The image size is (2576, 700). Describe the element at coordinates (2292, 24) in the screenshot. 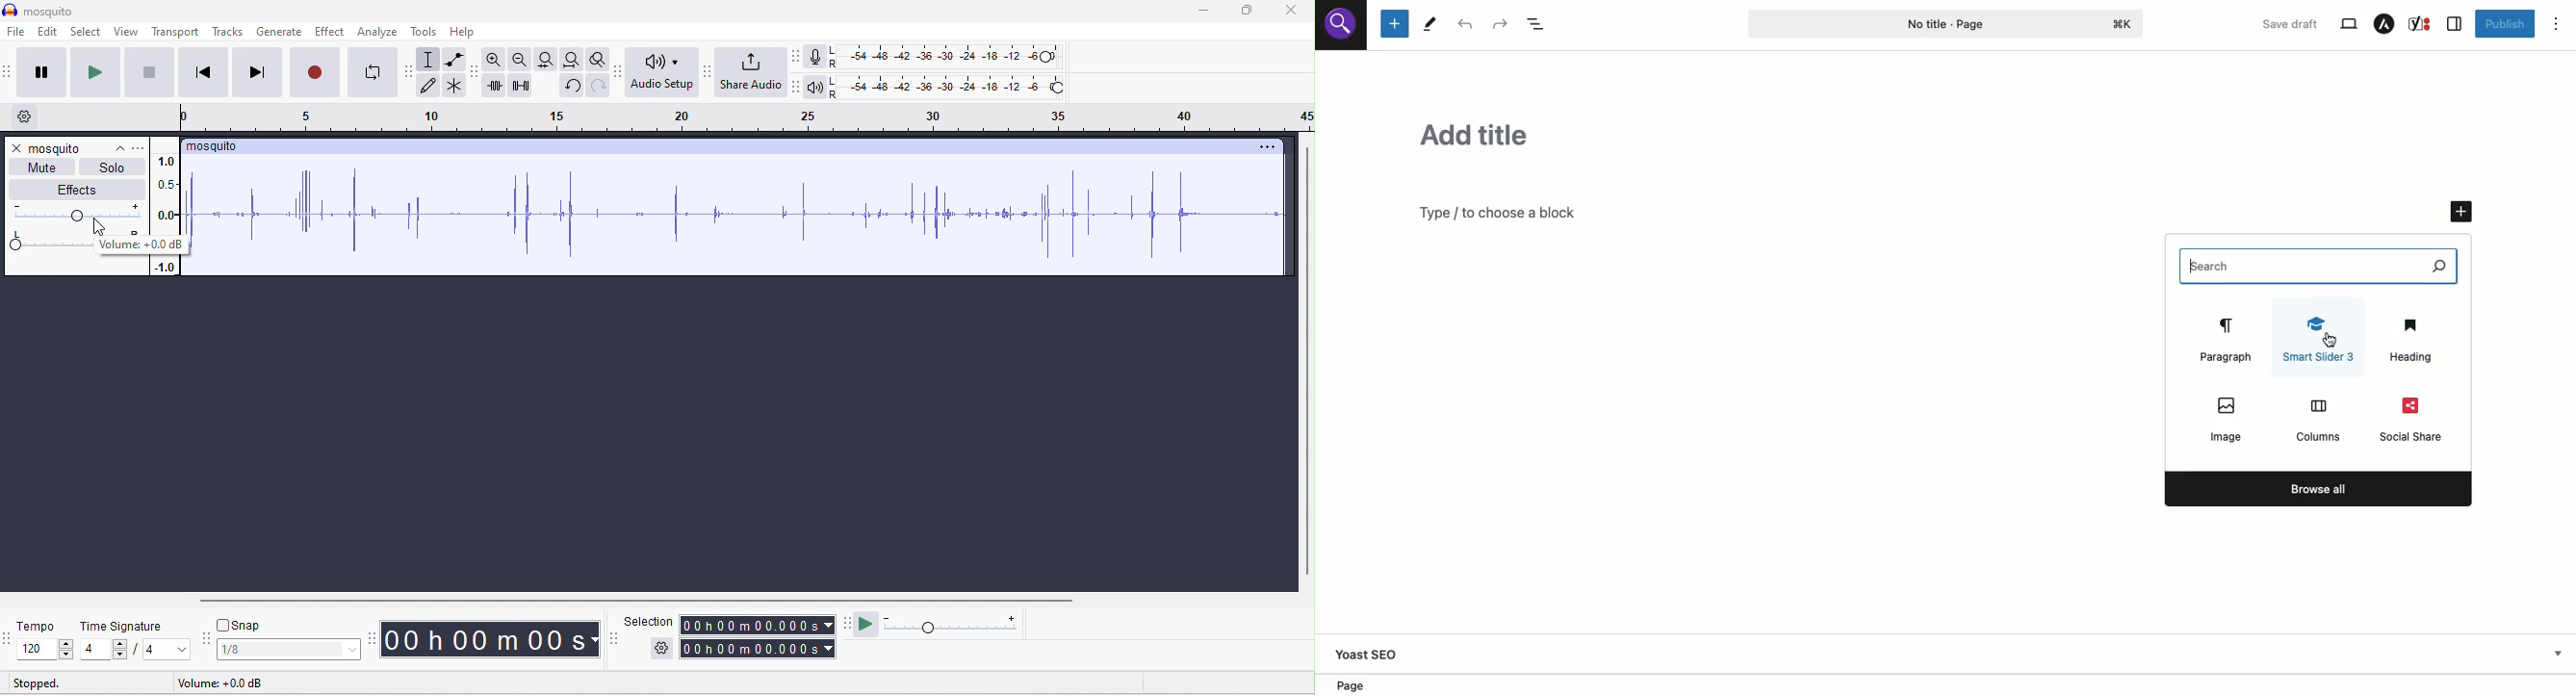

I see `Save draft` at that location.